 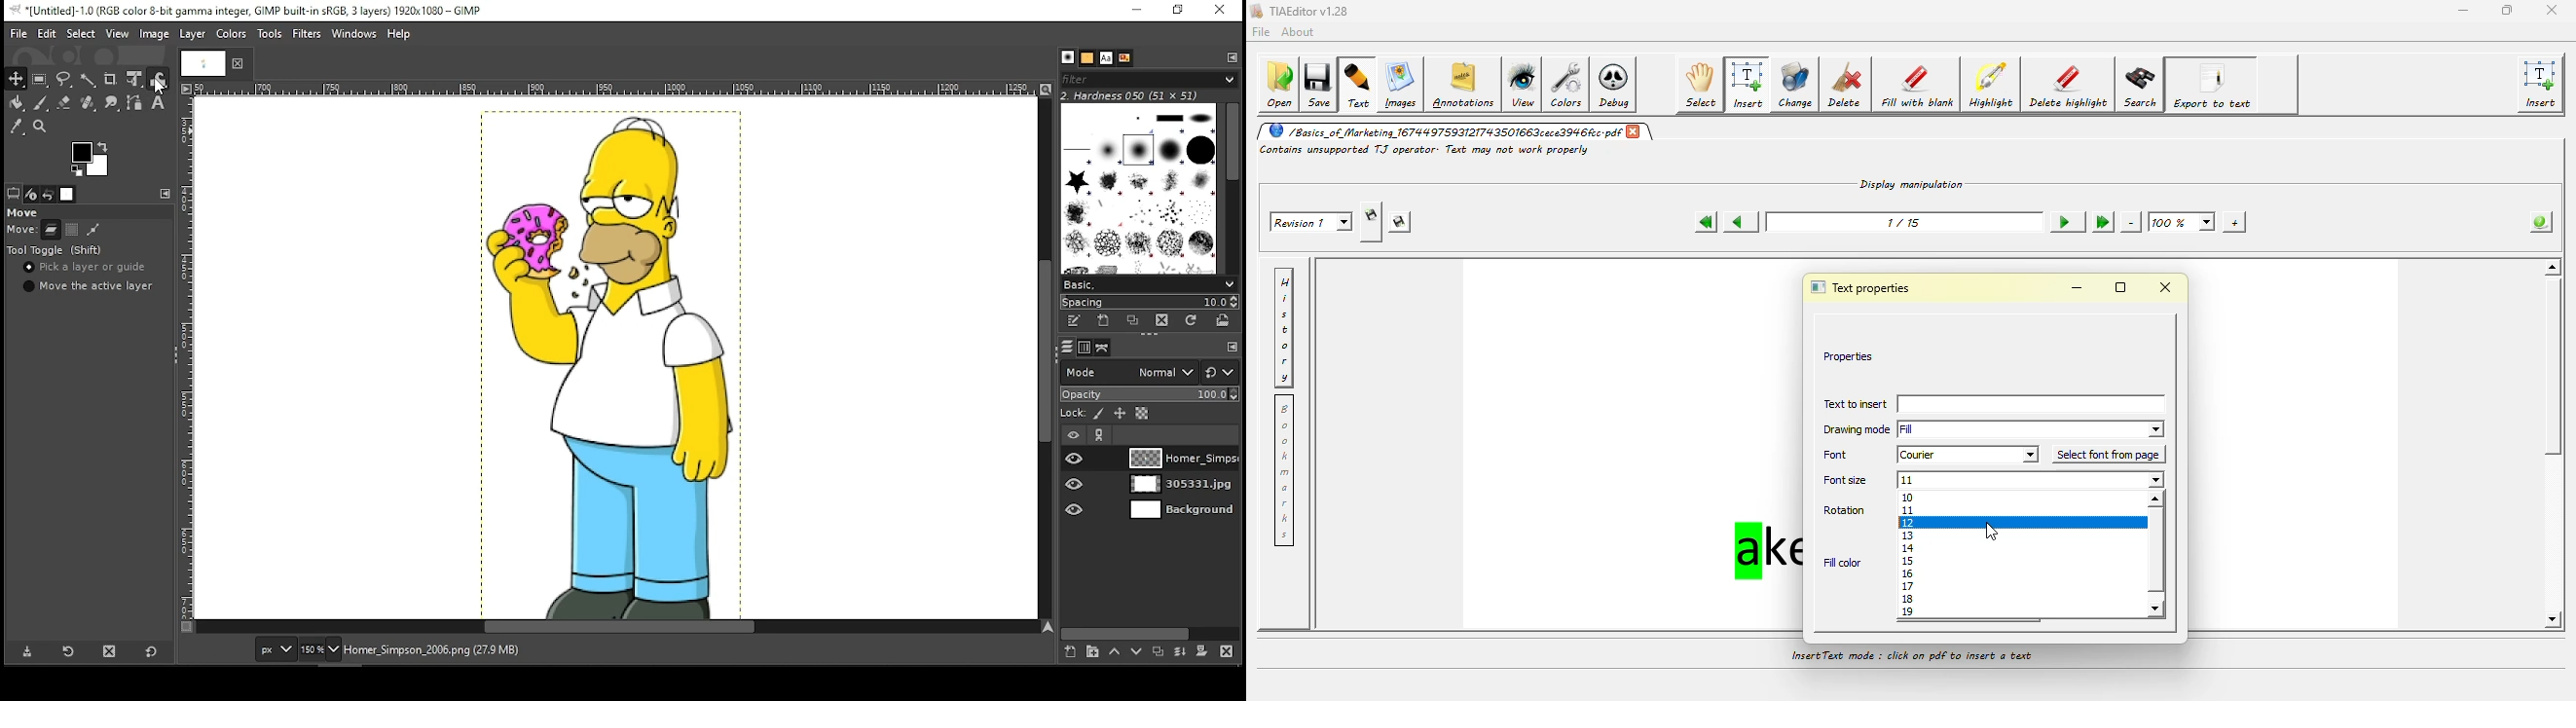 What do you see at coordinates (1465, 84) in the screenshot?
I see `annotations` at bounding box center [1465, 84].